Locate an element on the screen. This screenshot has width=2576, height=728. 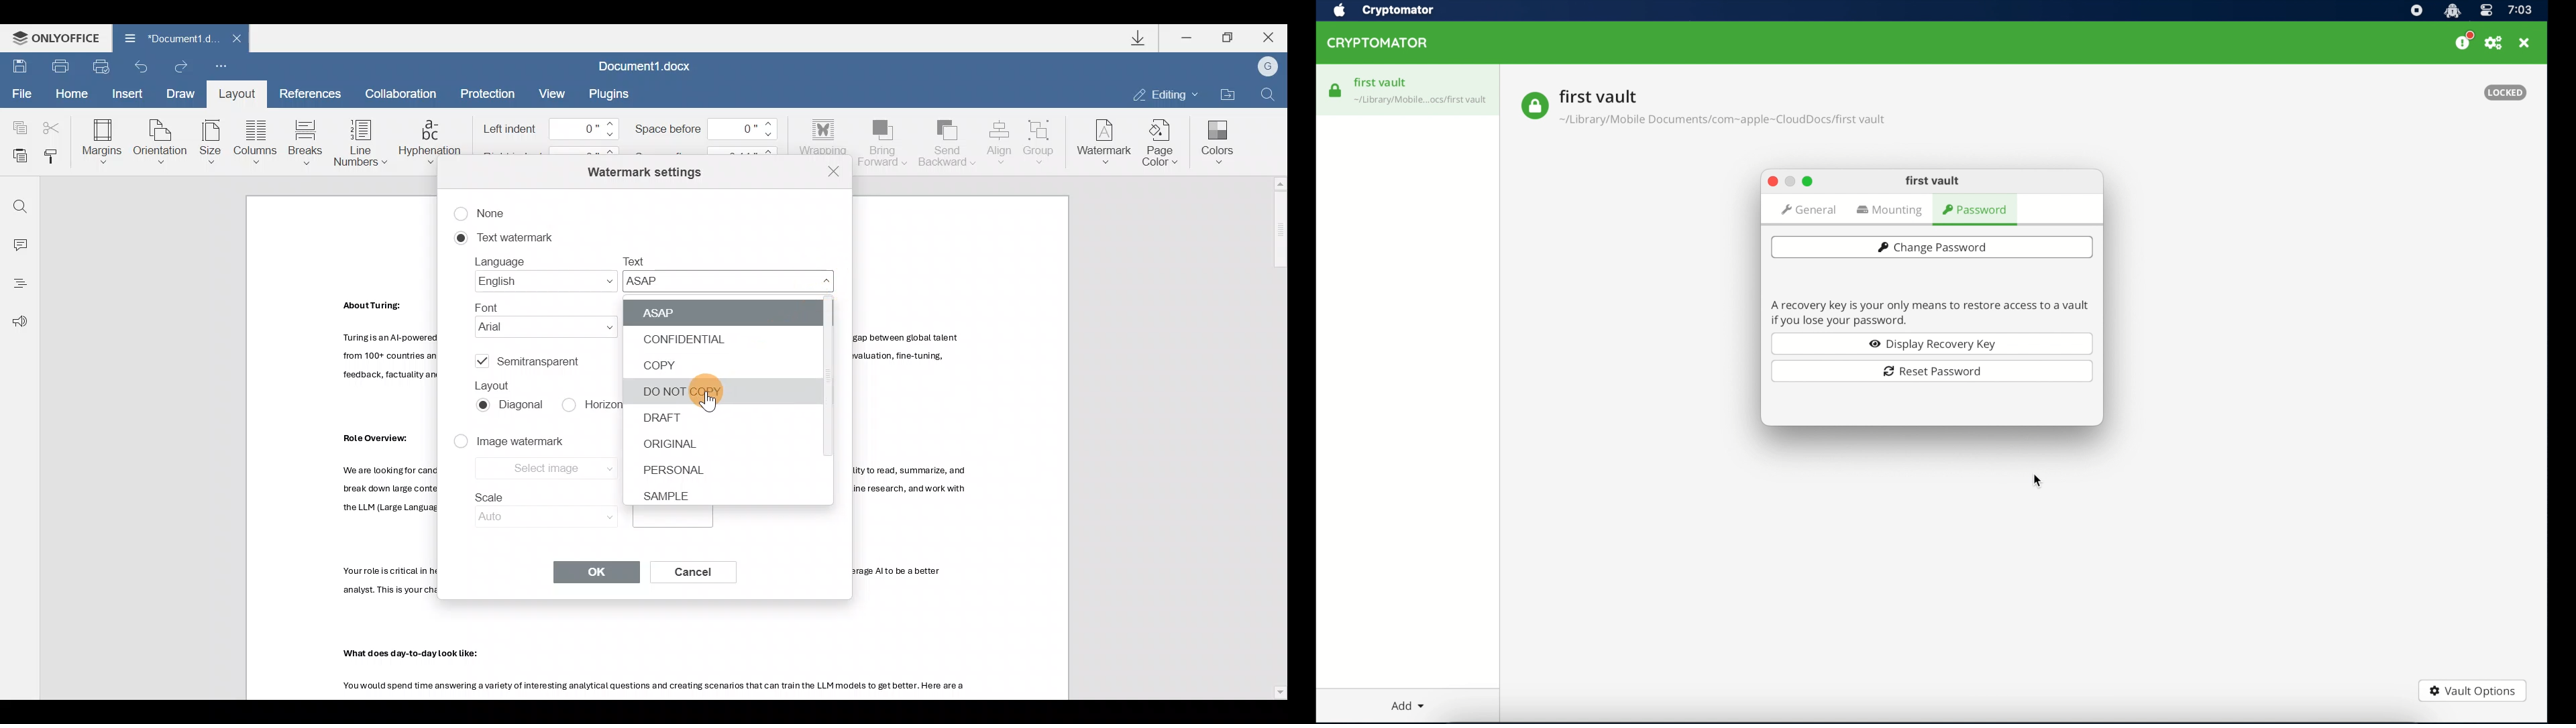
Heading is located at coordinates (19, 284).